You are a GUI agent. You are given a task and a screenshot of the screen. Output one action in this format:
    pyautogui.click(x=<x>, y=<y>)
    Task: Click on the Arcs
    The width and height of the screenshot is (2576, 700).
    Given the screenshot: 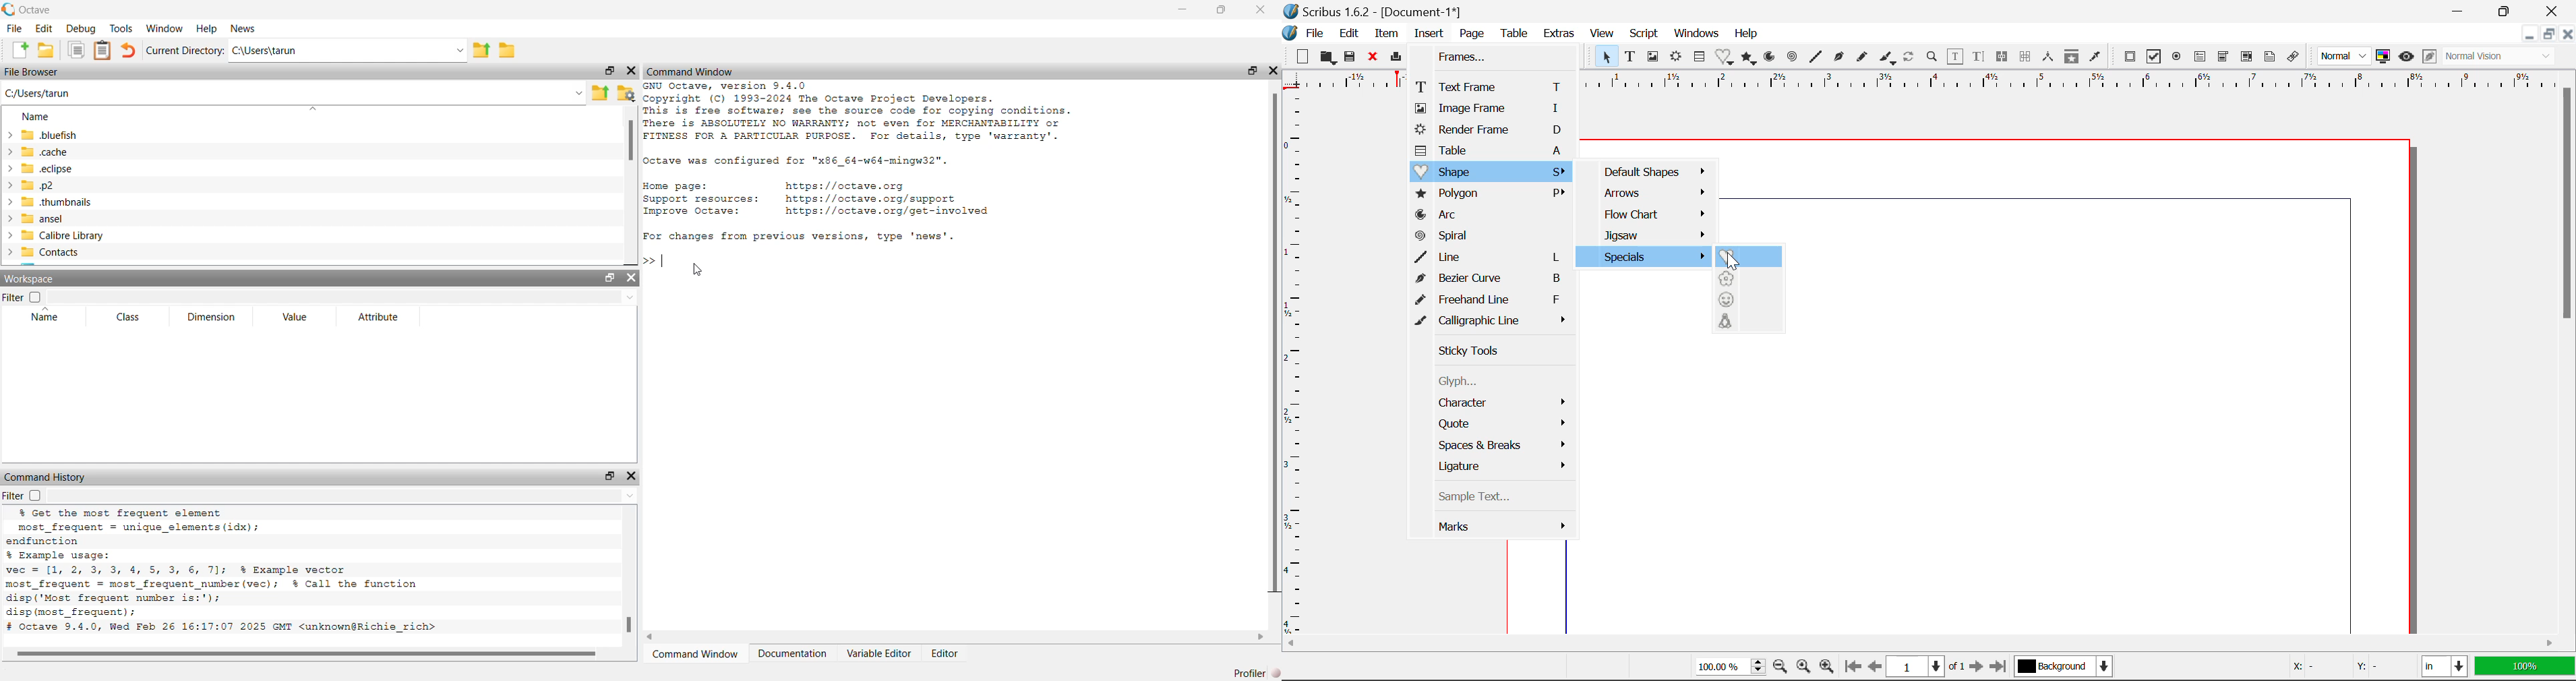 What is the action you would take?
    pyautogui.click(x=1768, y=57)
    